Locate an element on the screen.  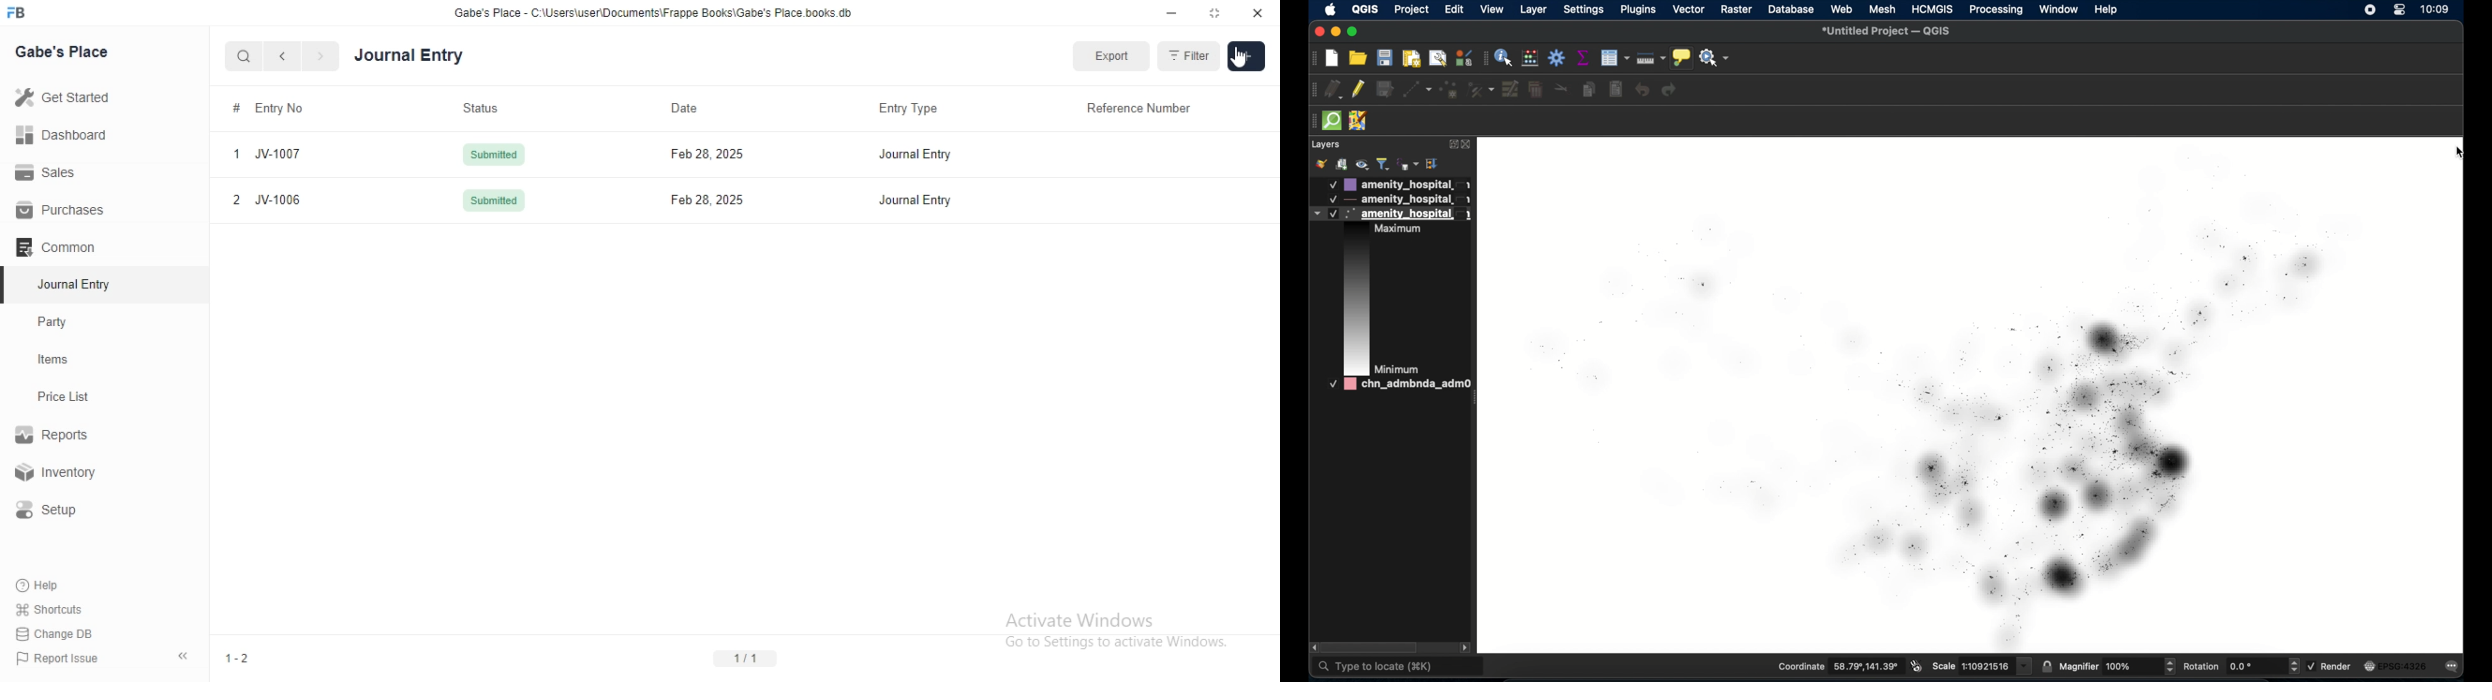
Submitted  is located at coordinates (490, 152).